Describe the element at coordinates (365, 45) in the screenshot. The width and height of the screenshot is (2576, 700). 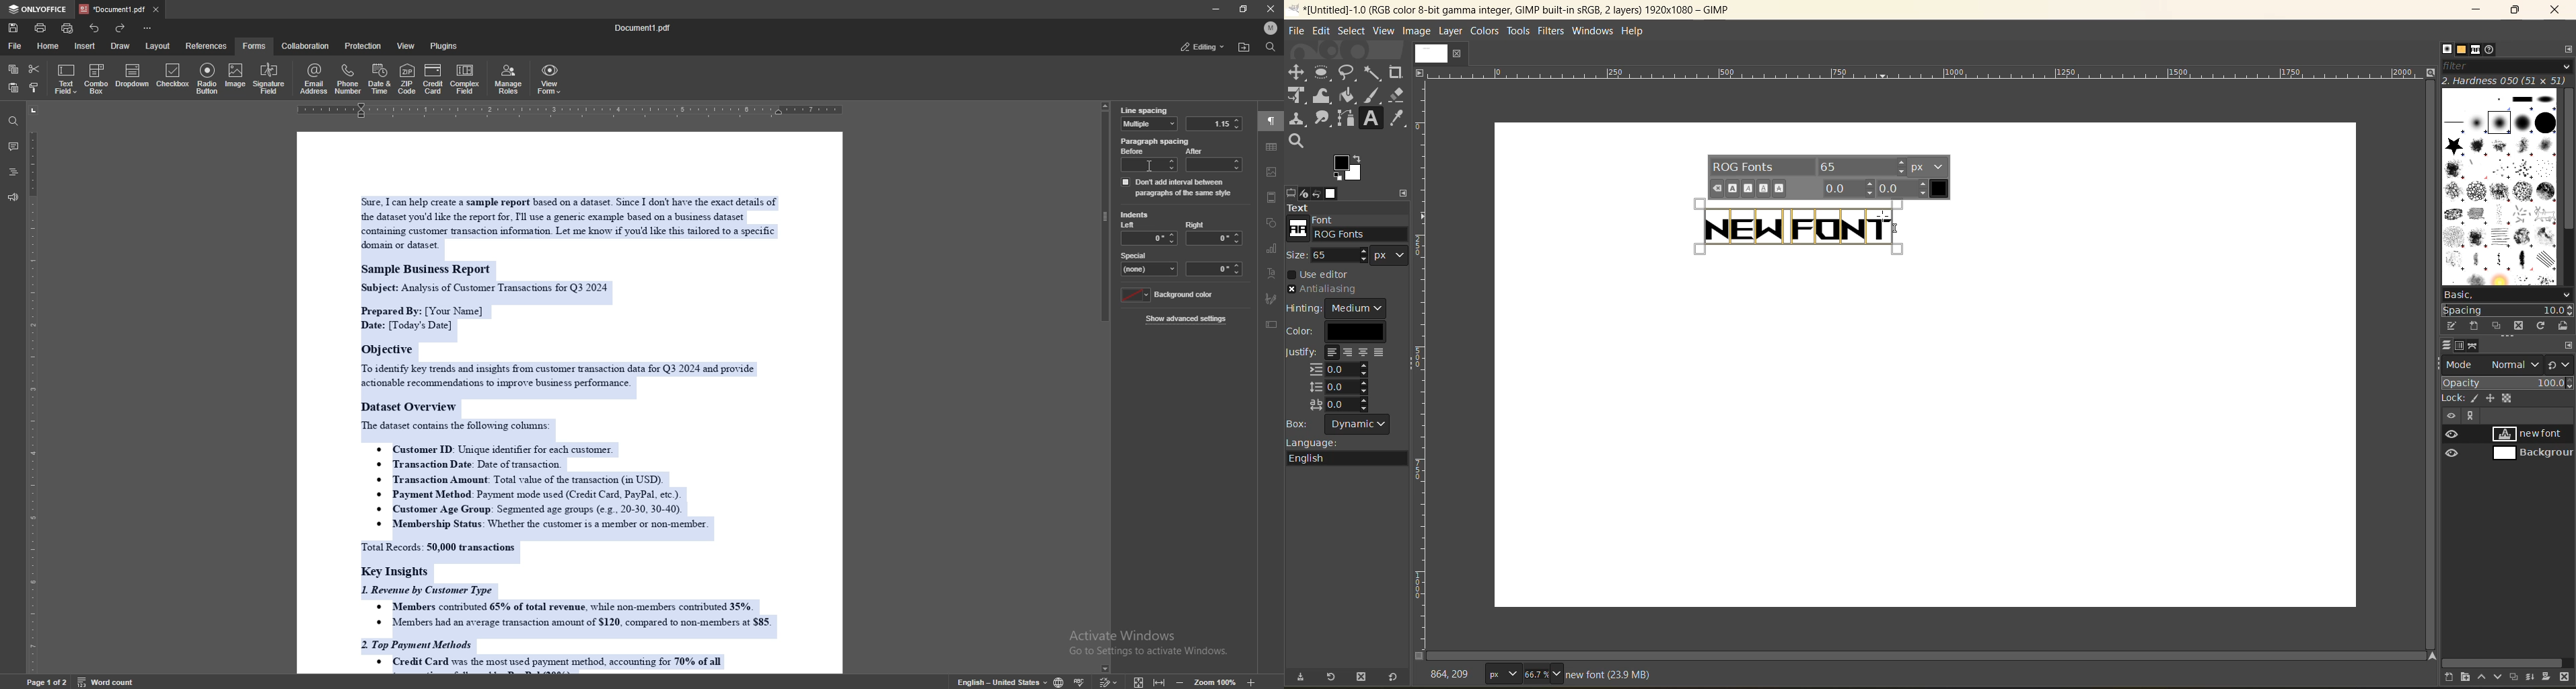
I see `protection` at that location.